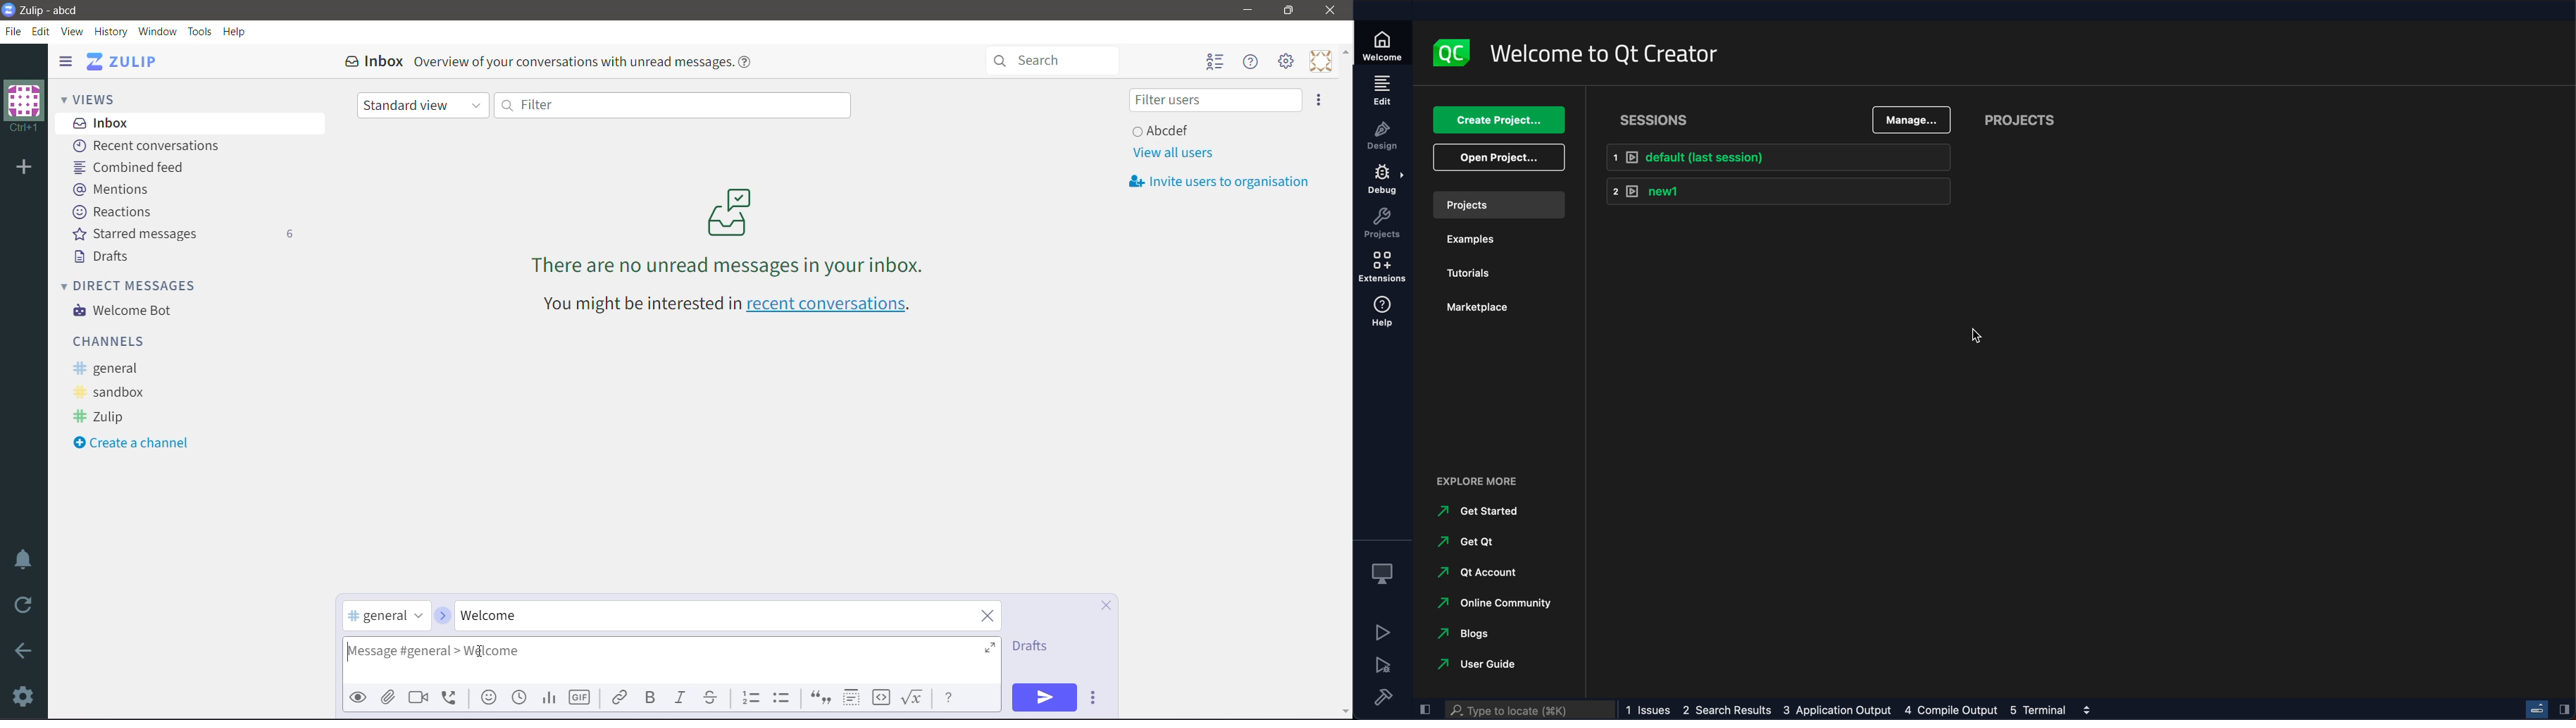 Image resolution: width=2576 pixels, height=728 pixels. What do you see at coordinates (1215, 100) in the screenshot?
I see `Filter users` at bounding box center [1215, 100].